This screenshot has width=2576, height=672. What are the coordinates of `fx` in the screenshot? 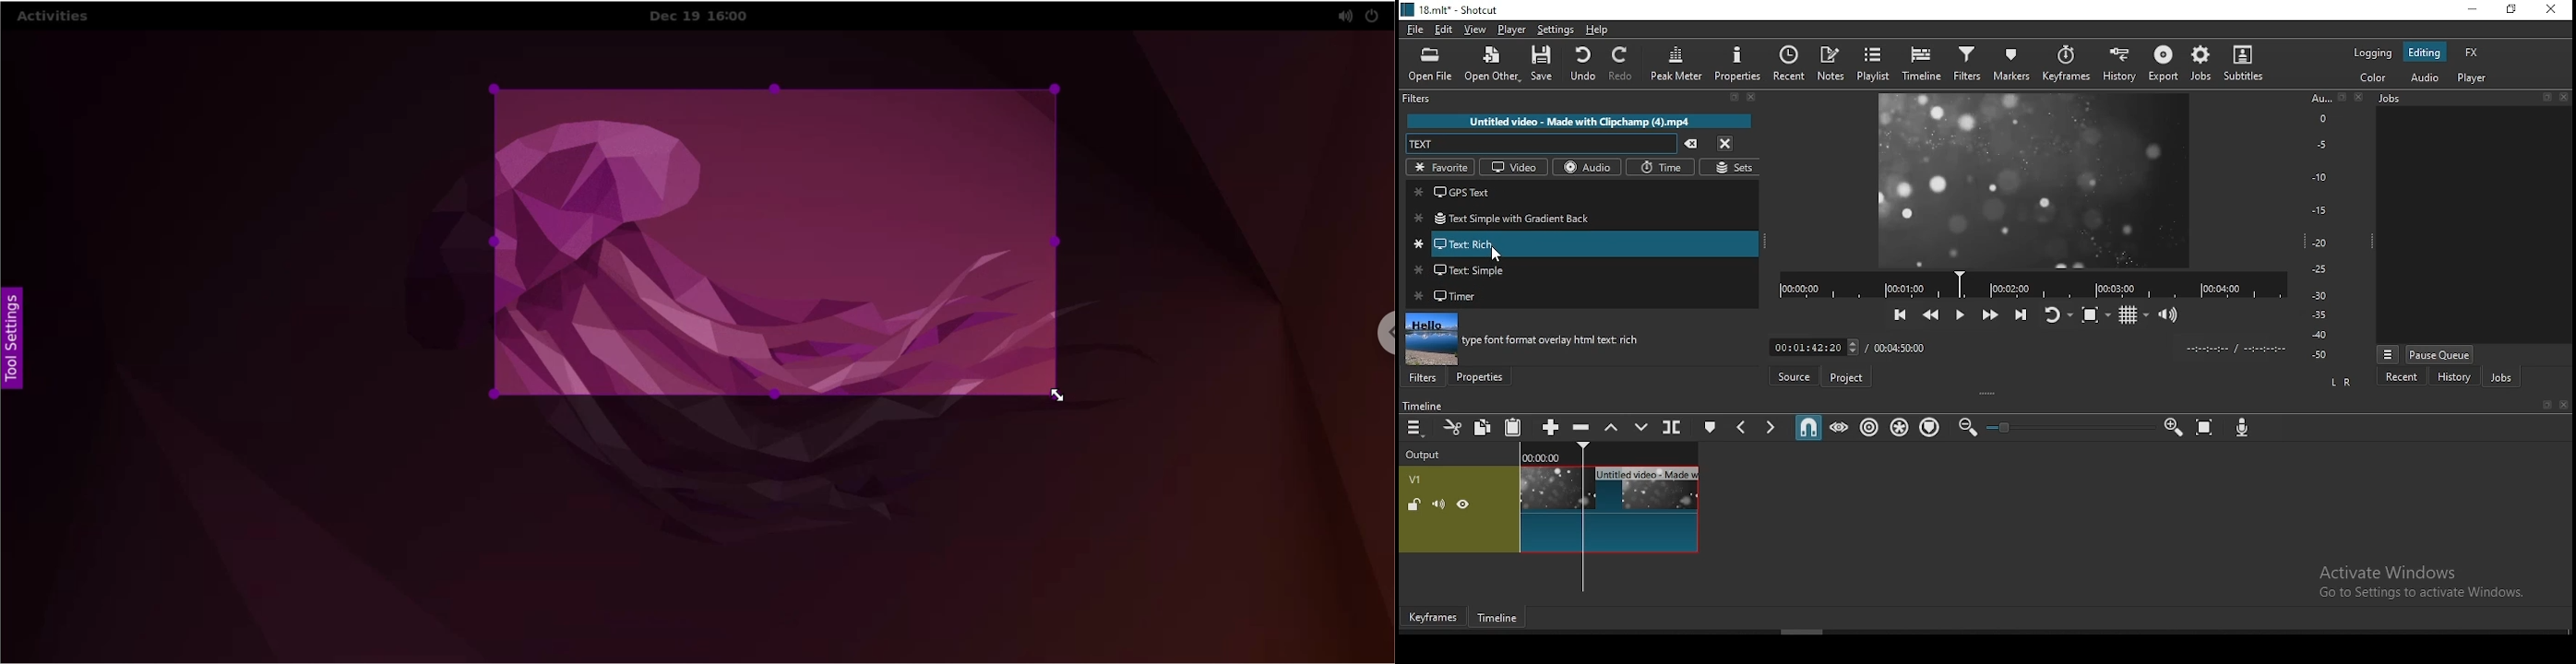 It's located at (2473, 52).